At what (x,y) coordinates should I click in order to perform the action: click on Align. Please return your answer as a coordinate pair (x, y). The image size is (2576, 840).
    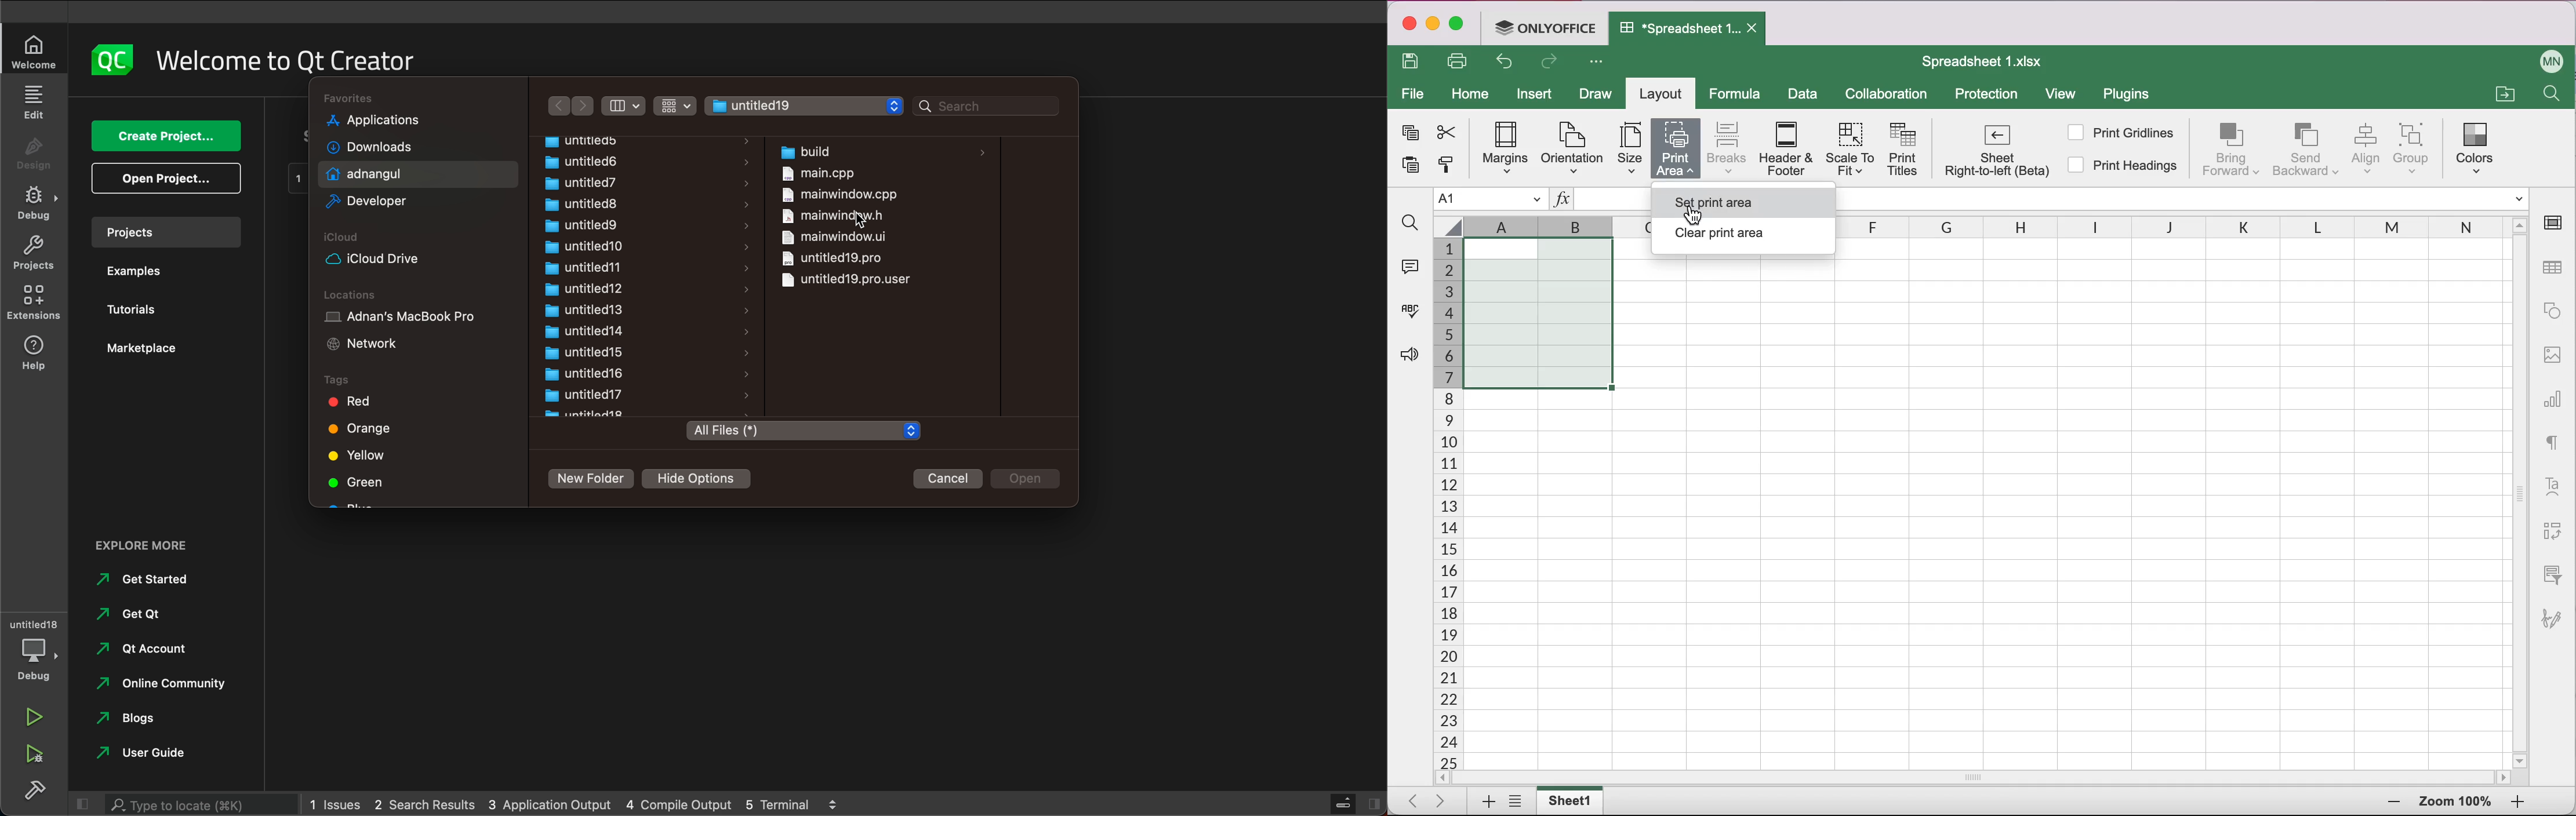
    Looking at the image, I should click on (2367, 149).